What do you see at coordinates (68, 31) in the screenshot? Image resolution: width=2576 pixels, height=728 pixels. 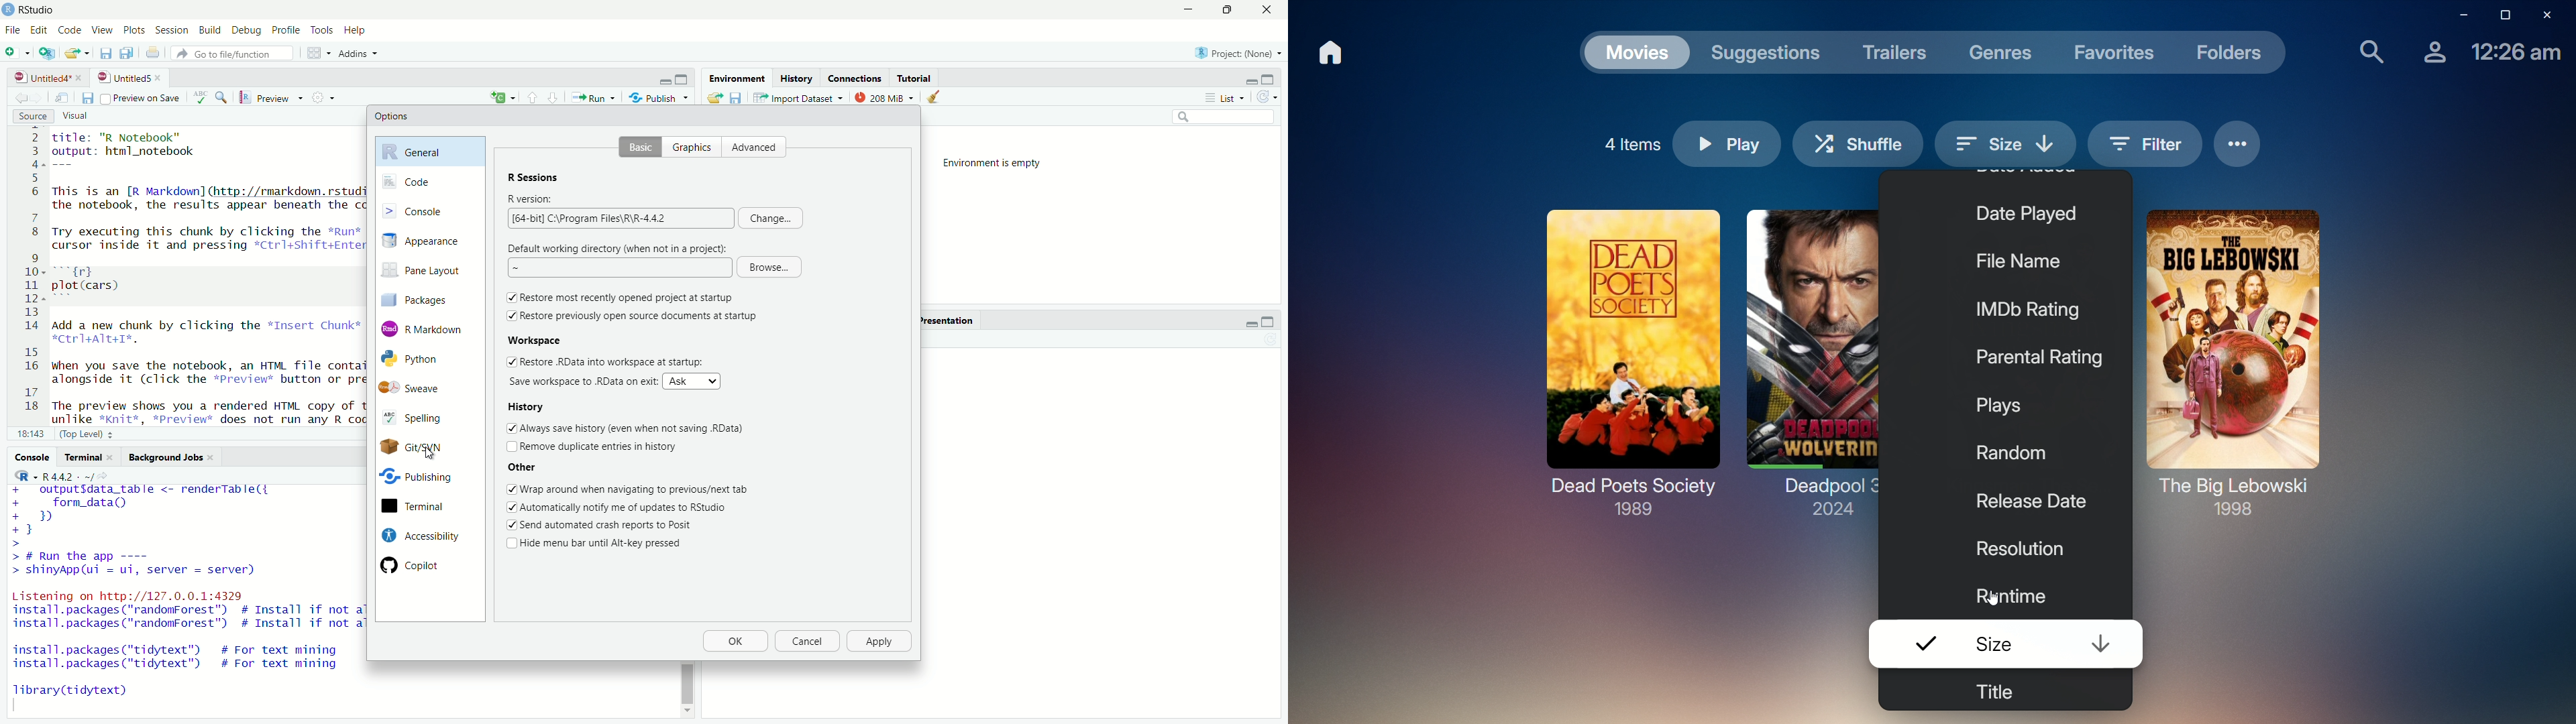 I see `Code` at bounding box center [68, 31].